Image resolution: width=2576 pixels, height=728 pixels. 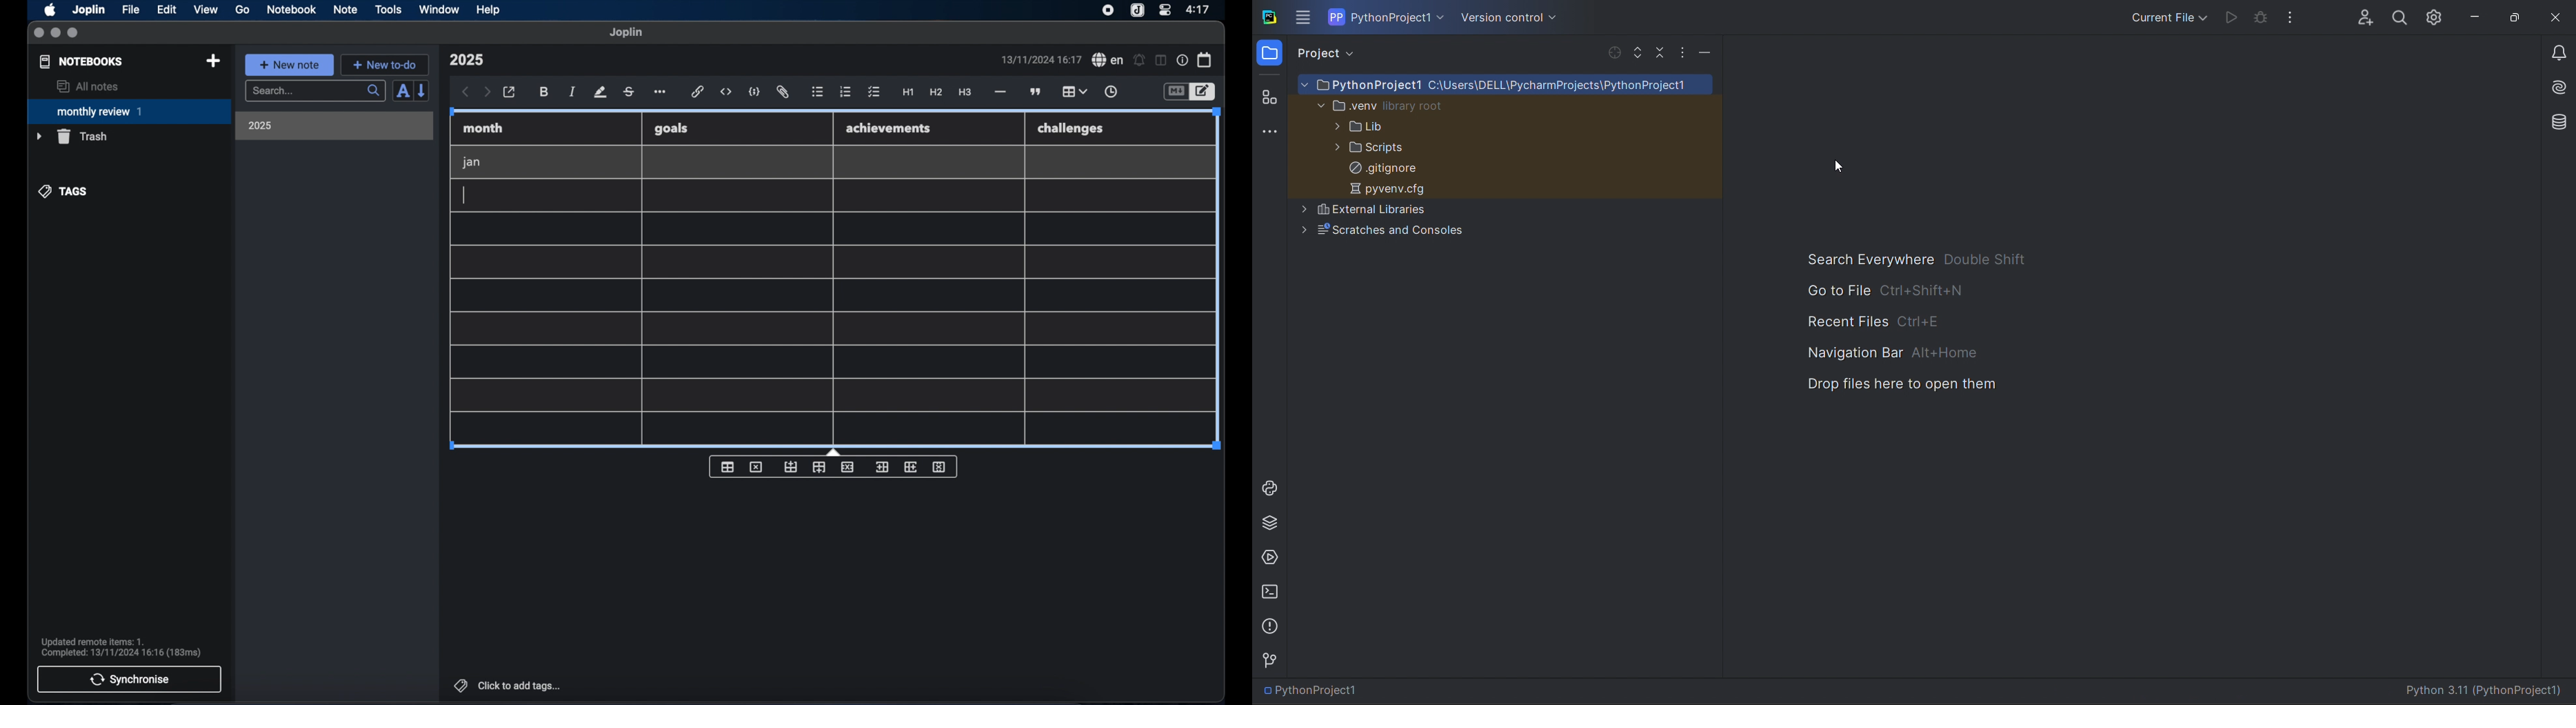 I want to click on synchronise, so click(x=129, y=679).